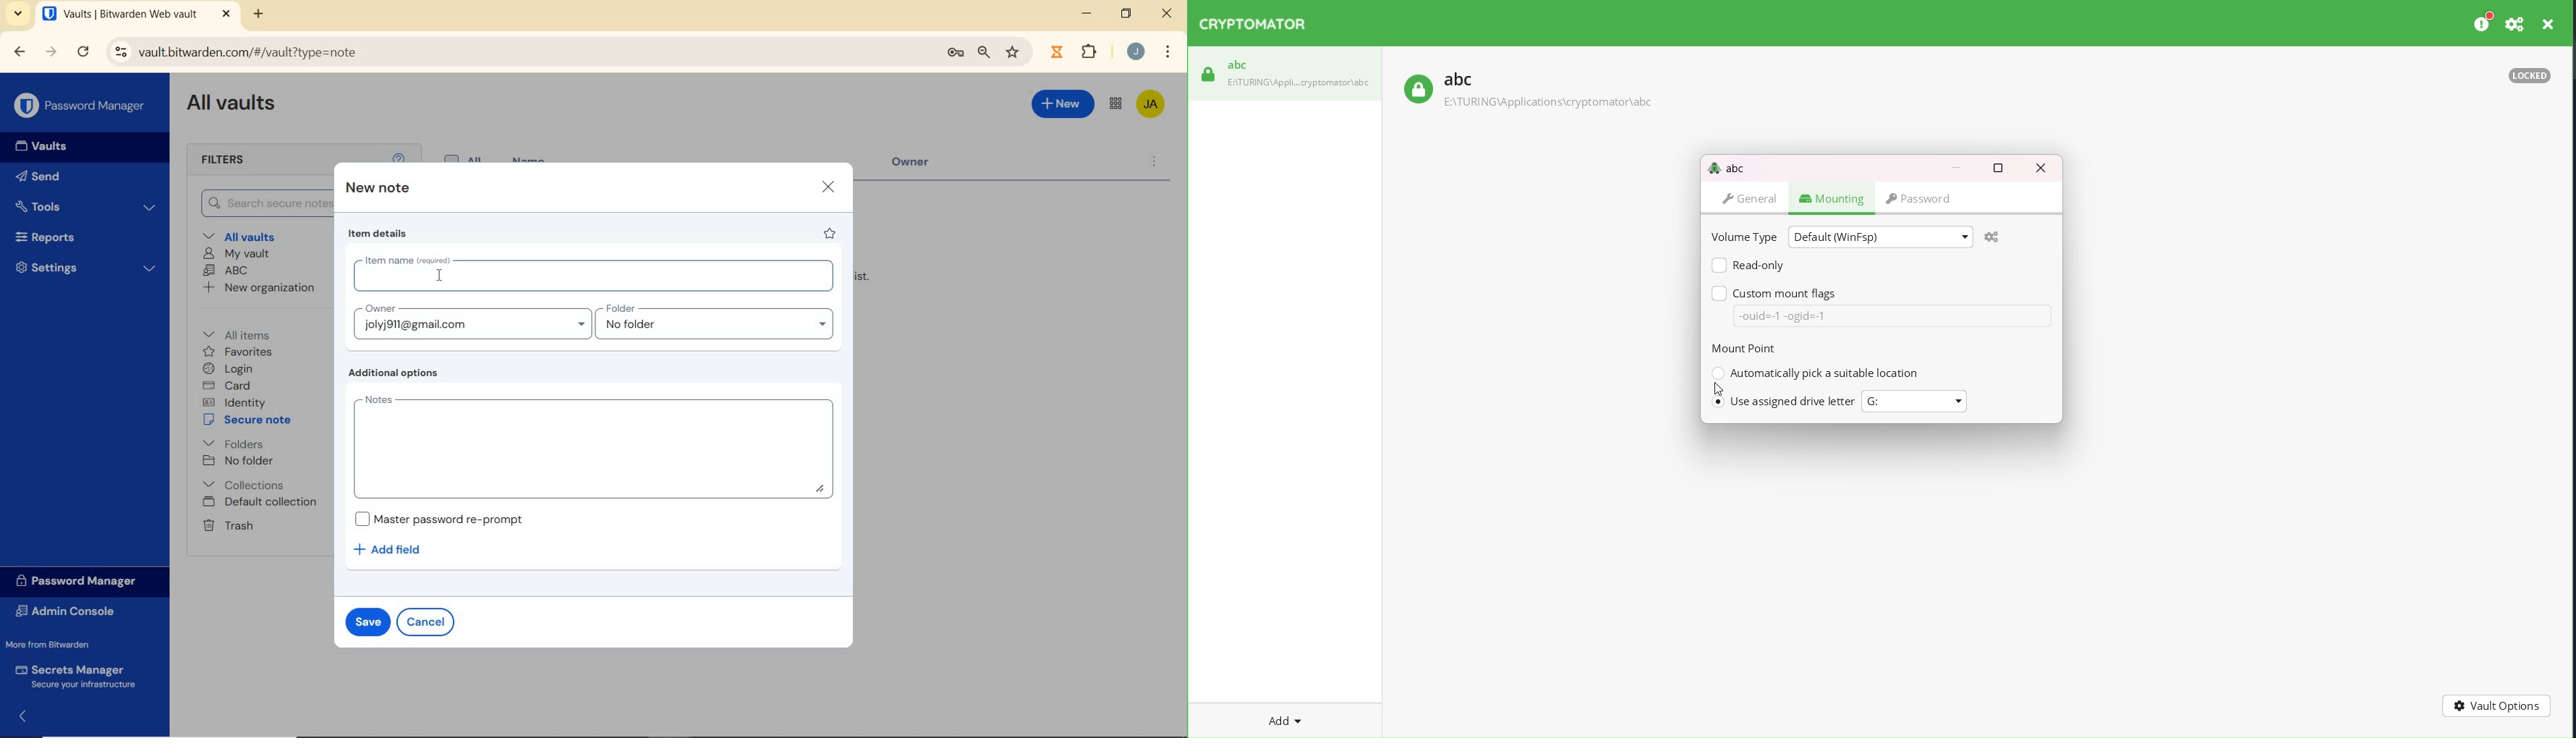 This screenshot has height=756, width=2576. I want to click on additional options, so click(398, 373).